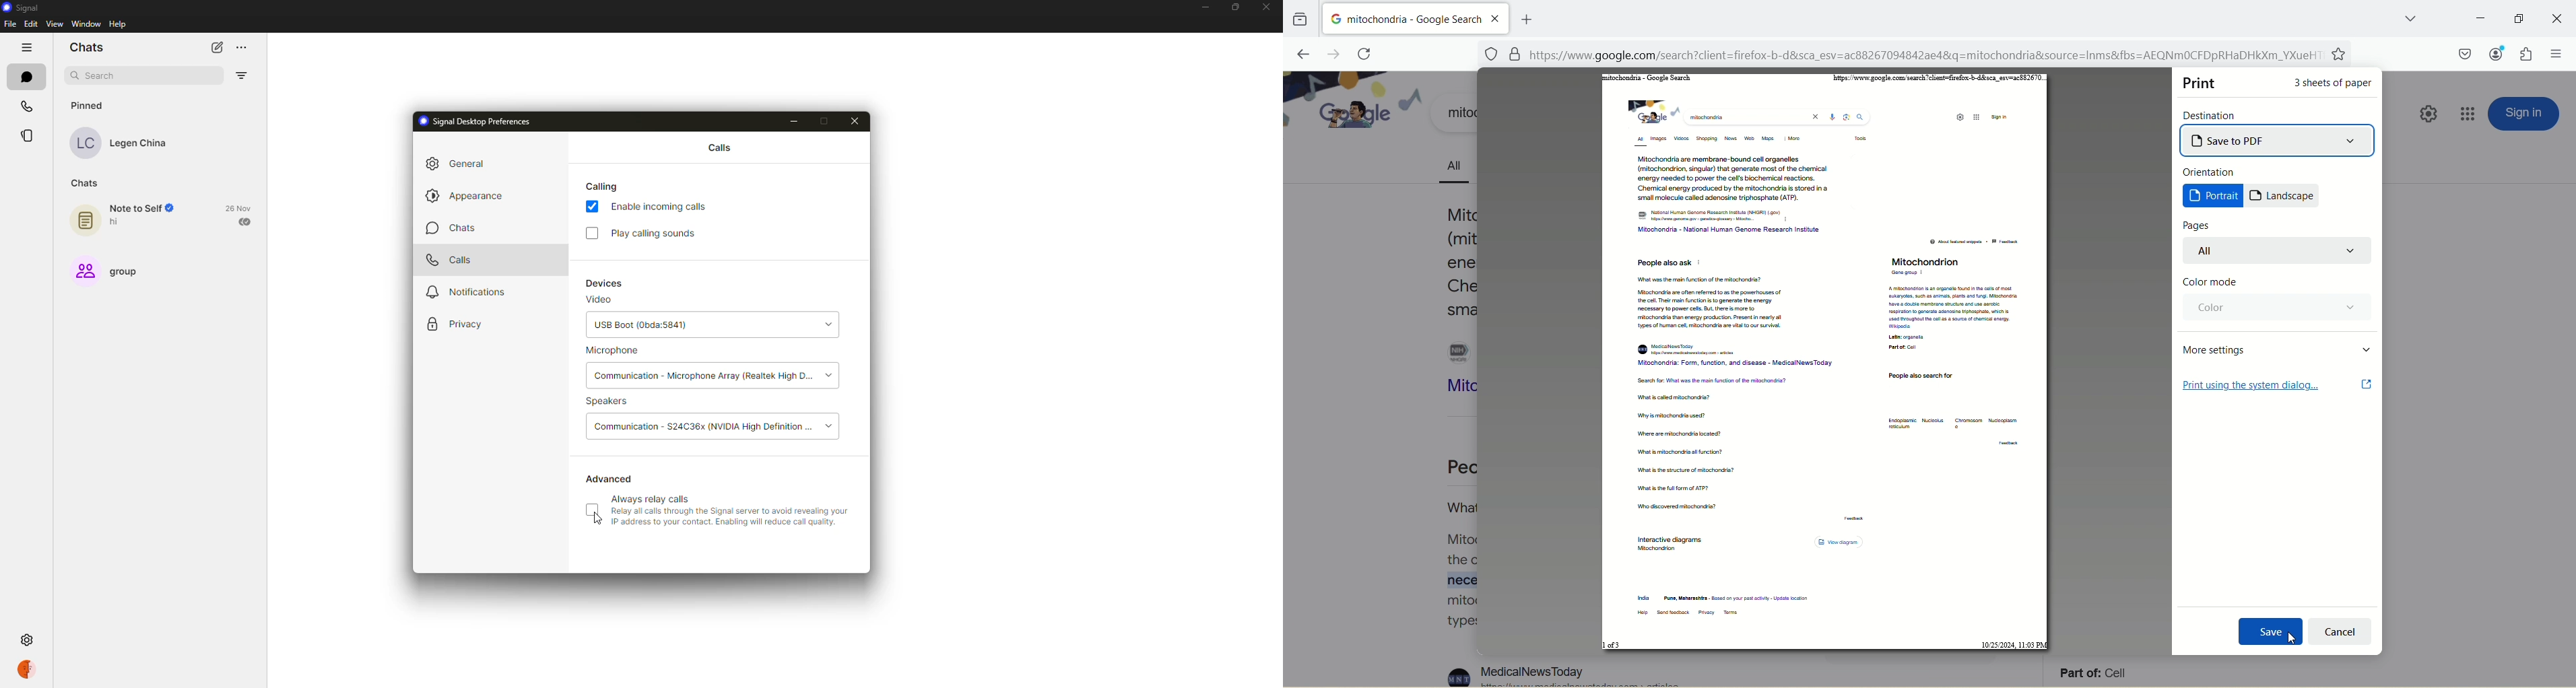 This screenshot has height=700, width=2576. What do you see at coordinates (466, 194) in the screenshot?
I see `appearance` at bounding box center [466, 194].